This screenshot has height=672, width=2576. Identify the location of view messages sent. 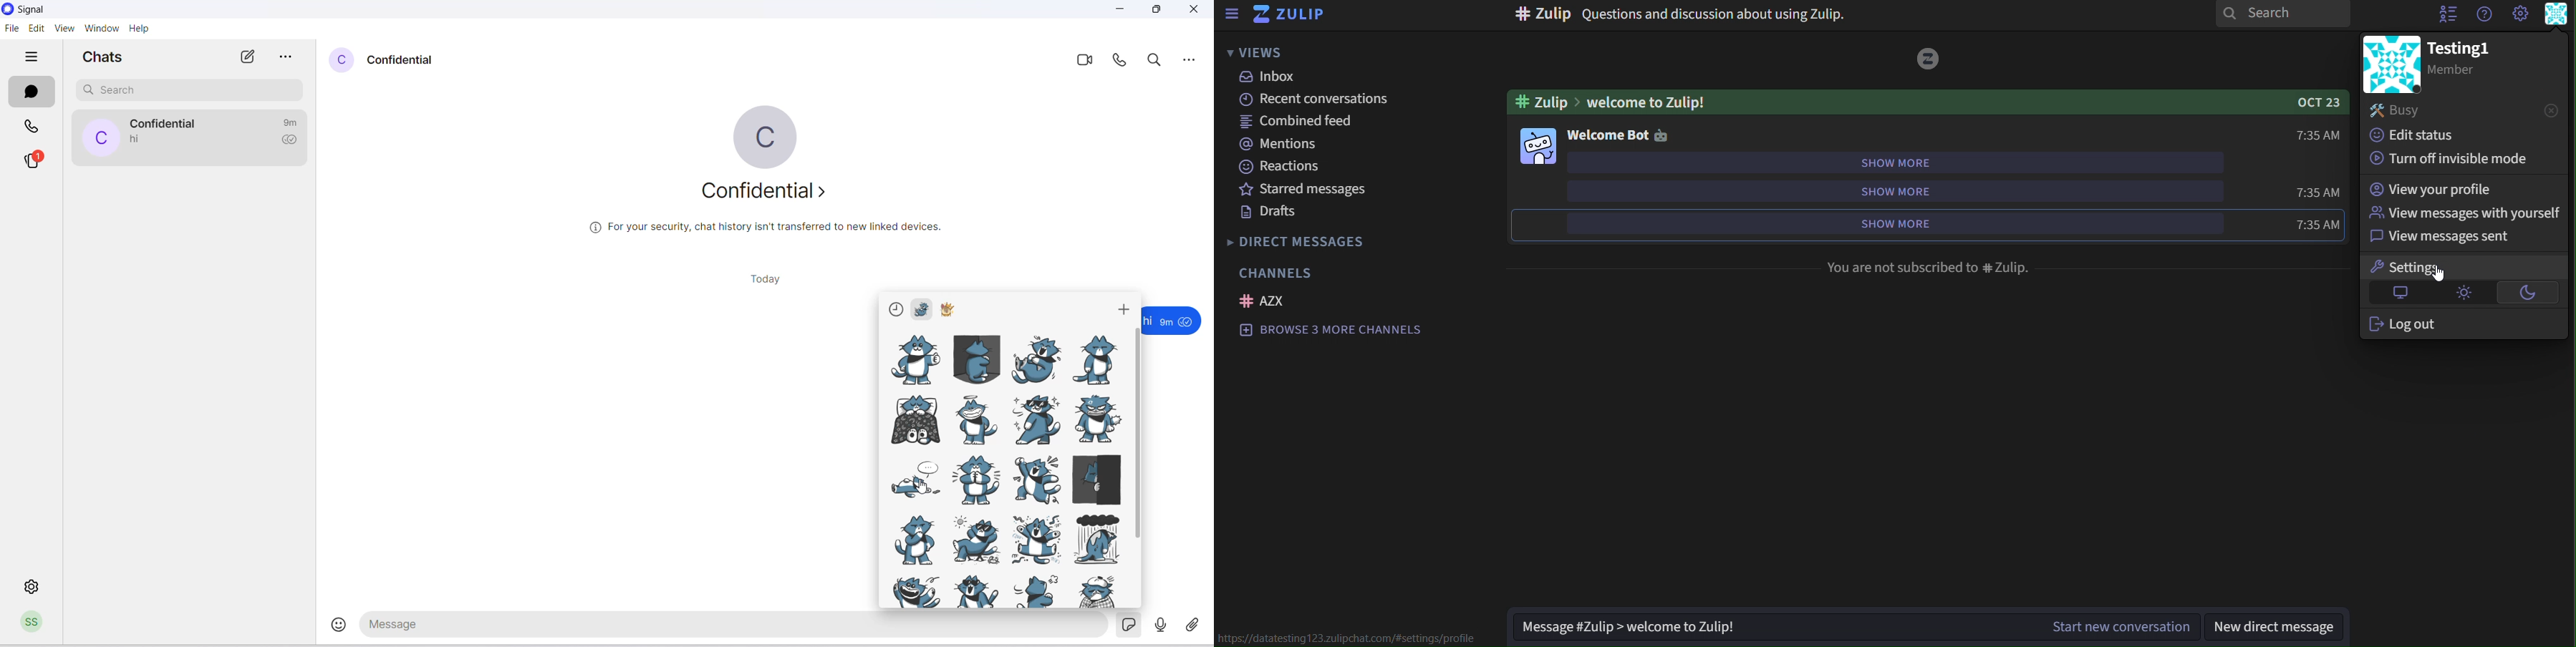
(2438, 239).